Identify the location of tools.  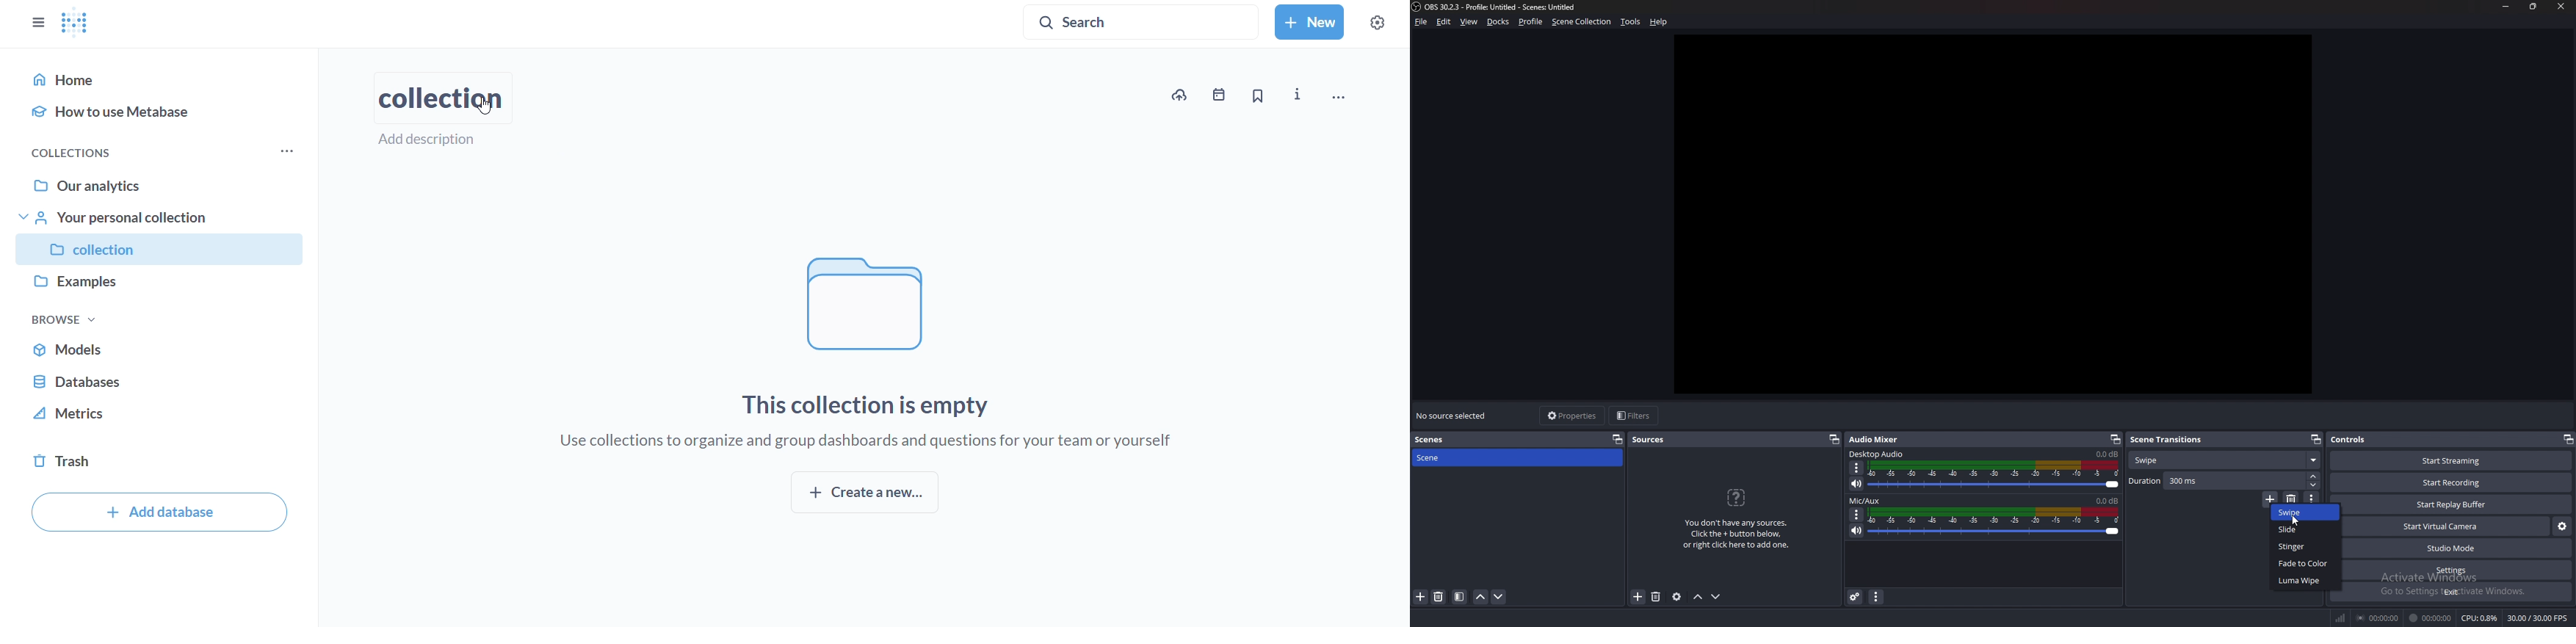
(1631, 22).